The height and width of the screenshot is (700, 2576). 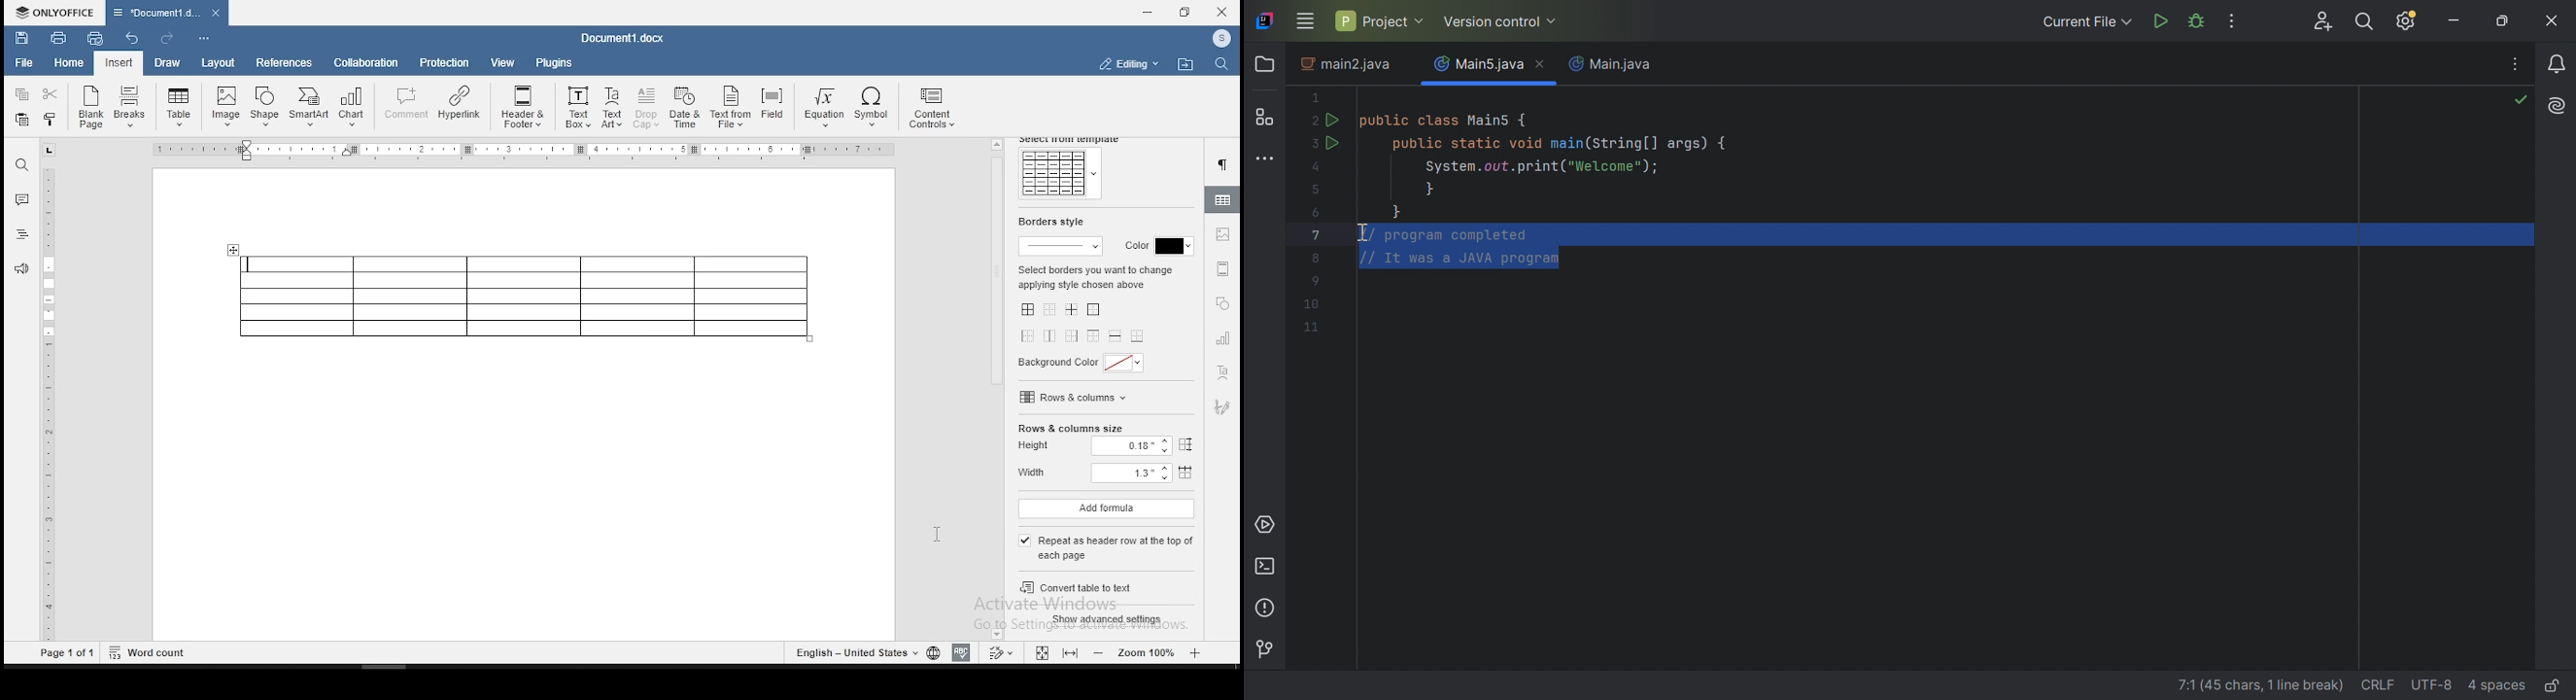 What do you see at coordinates (368, 65) in the screenshot?
I see `collaboration` at bounding box center [368, 65].